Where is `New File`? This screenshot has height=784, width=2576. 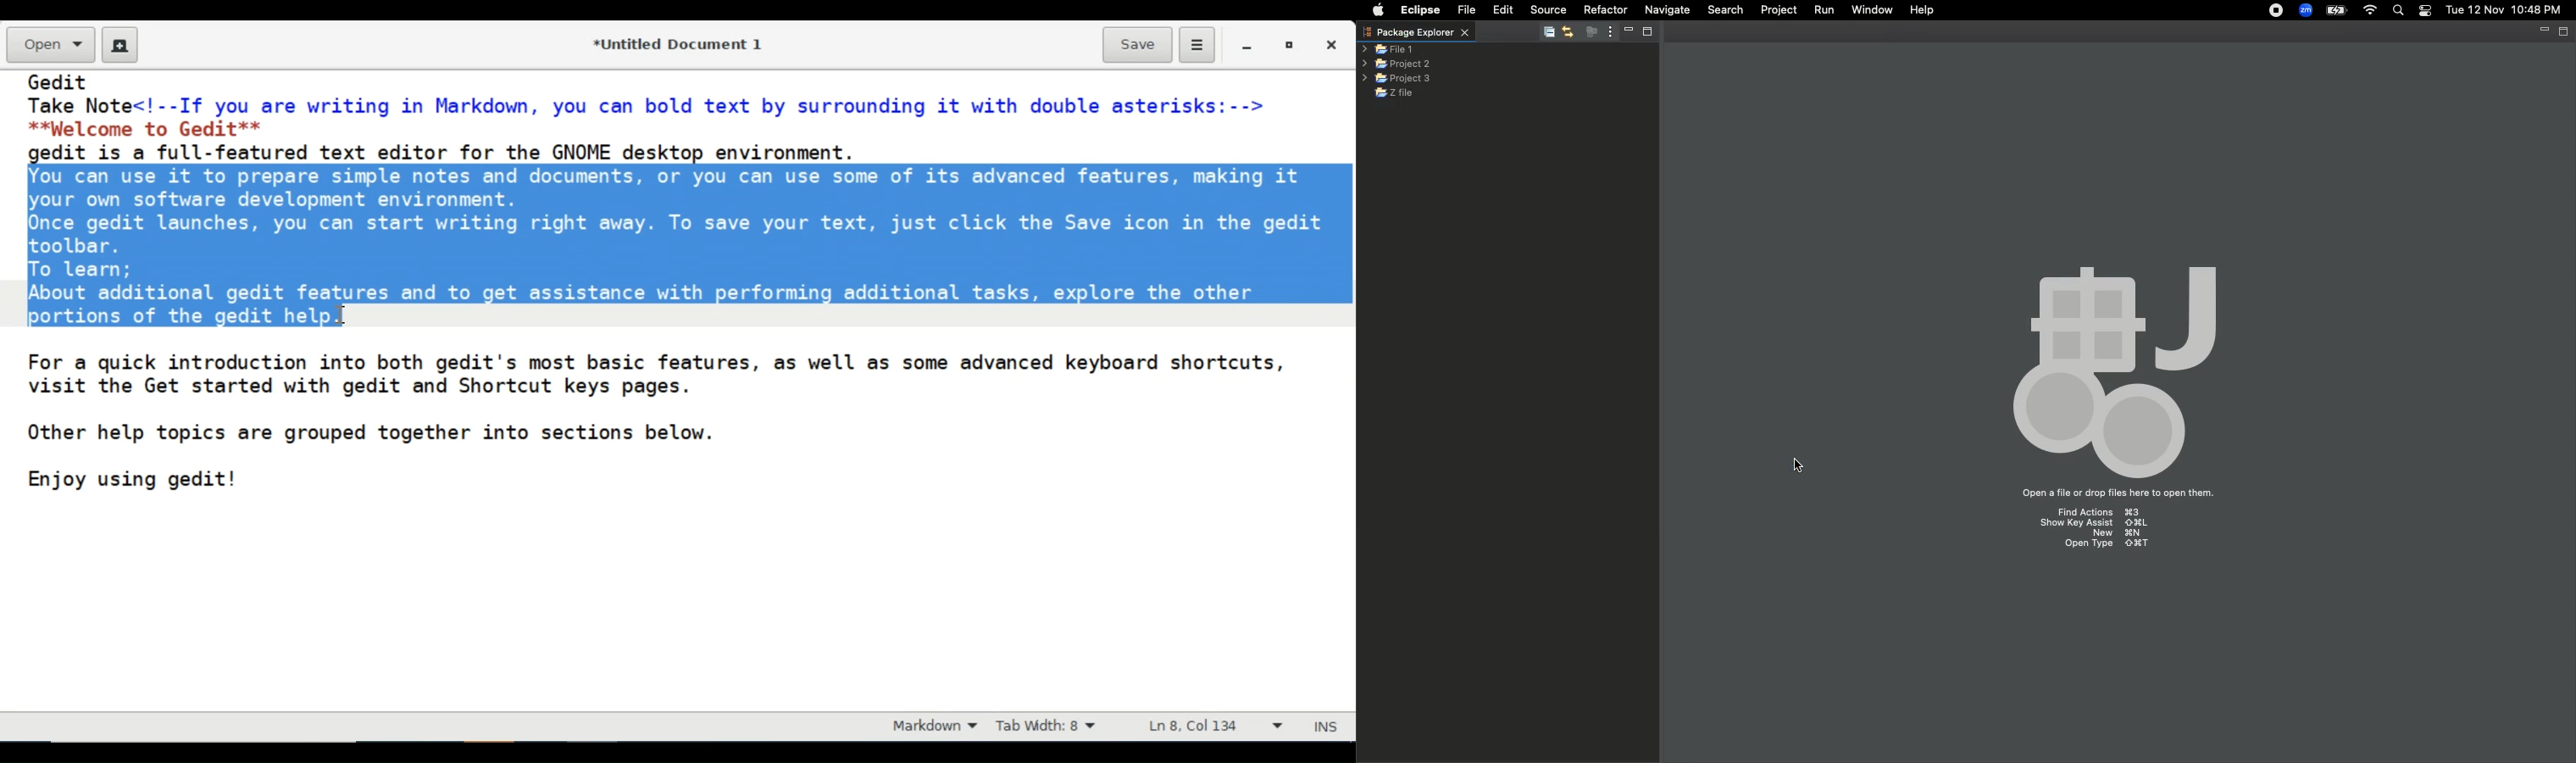 New File is located at coordinates (120, 45).